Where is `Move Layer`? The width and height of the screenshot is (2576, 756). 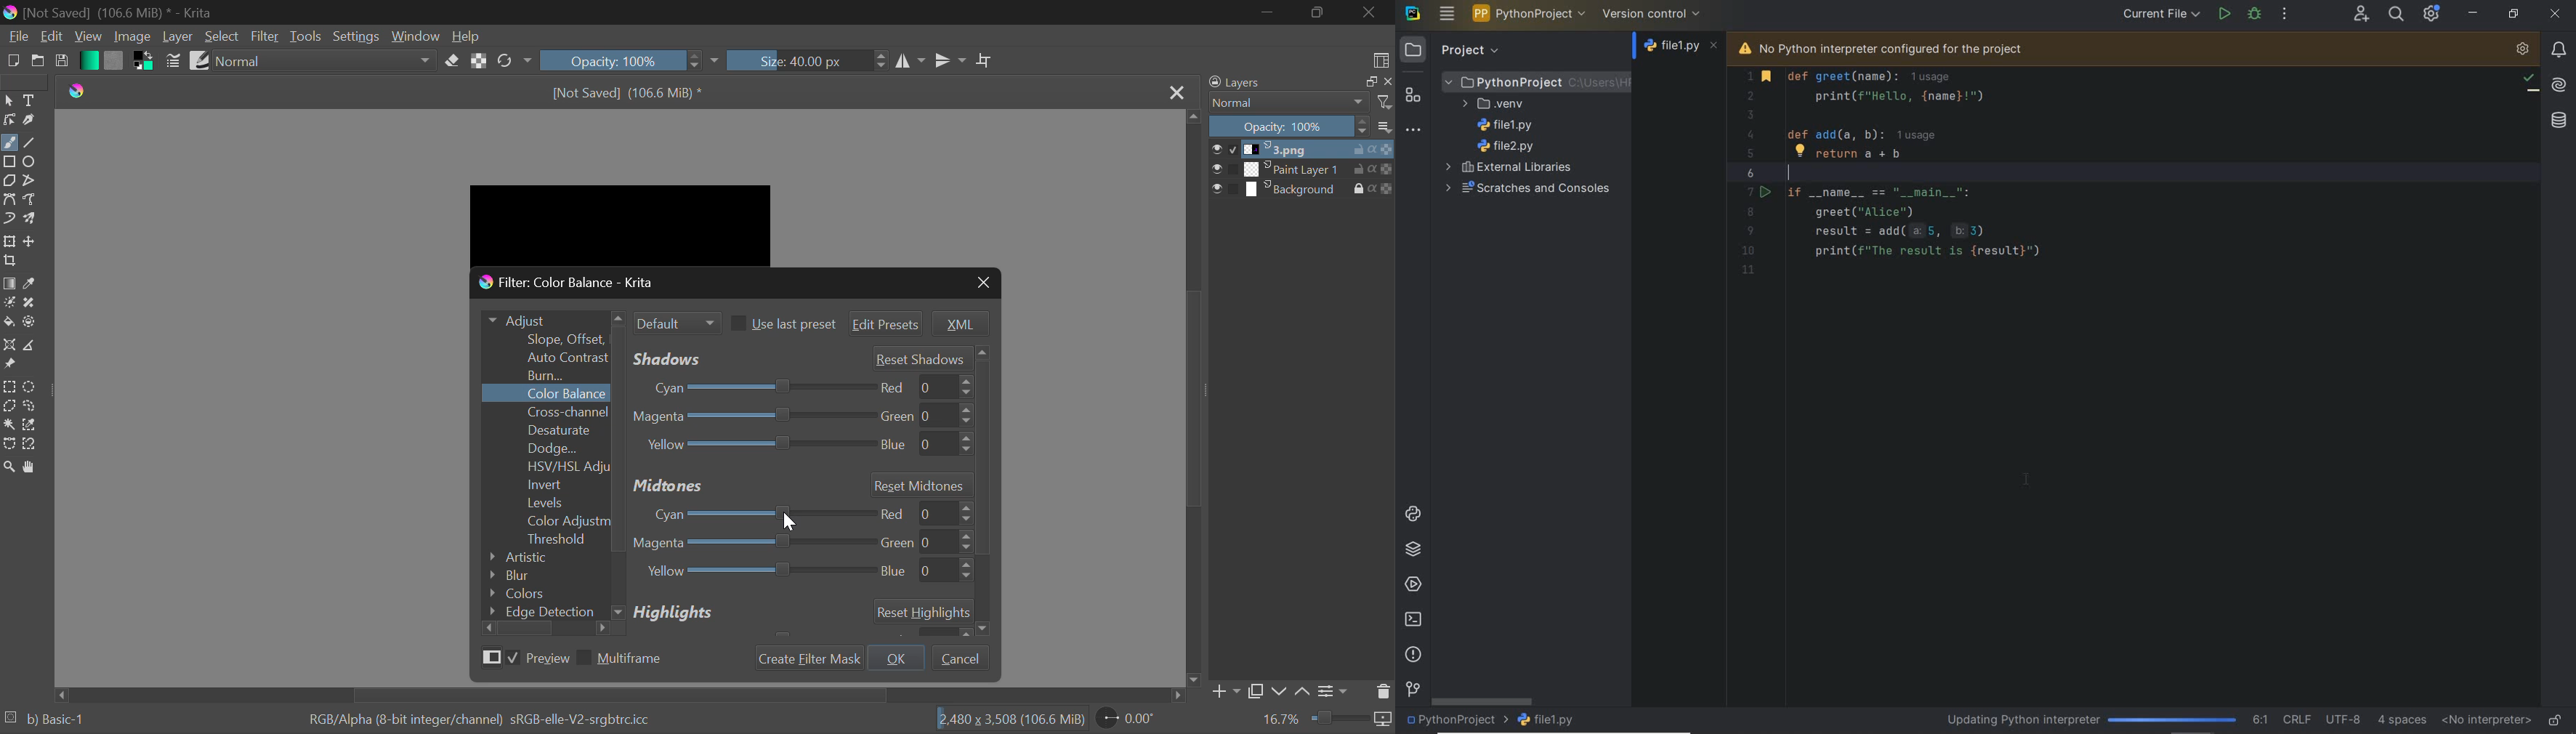
Move Layer is located at coordinates (33, 243).